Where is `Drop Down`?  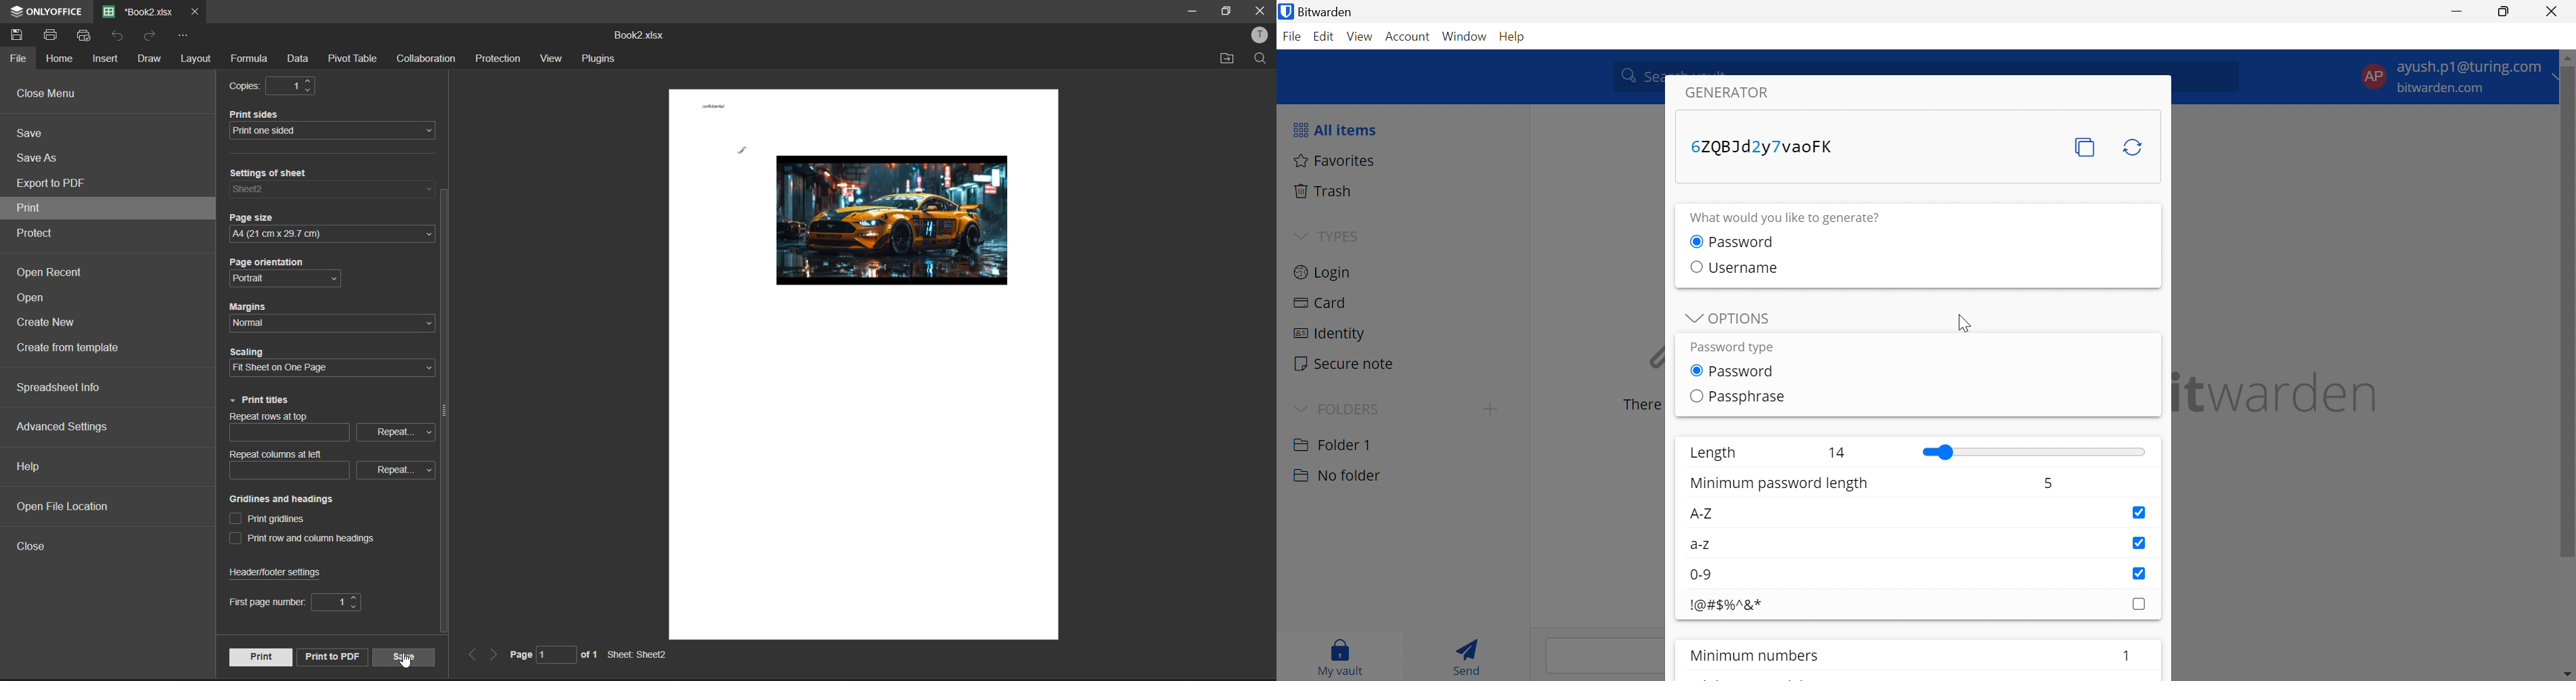
Drop Down is located at coordinates (1690, 319).